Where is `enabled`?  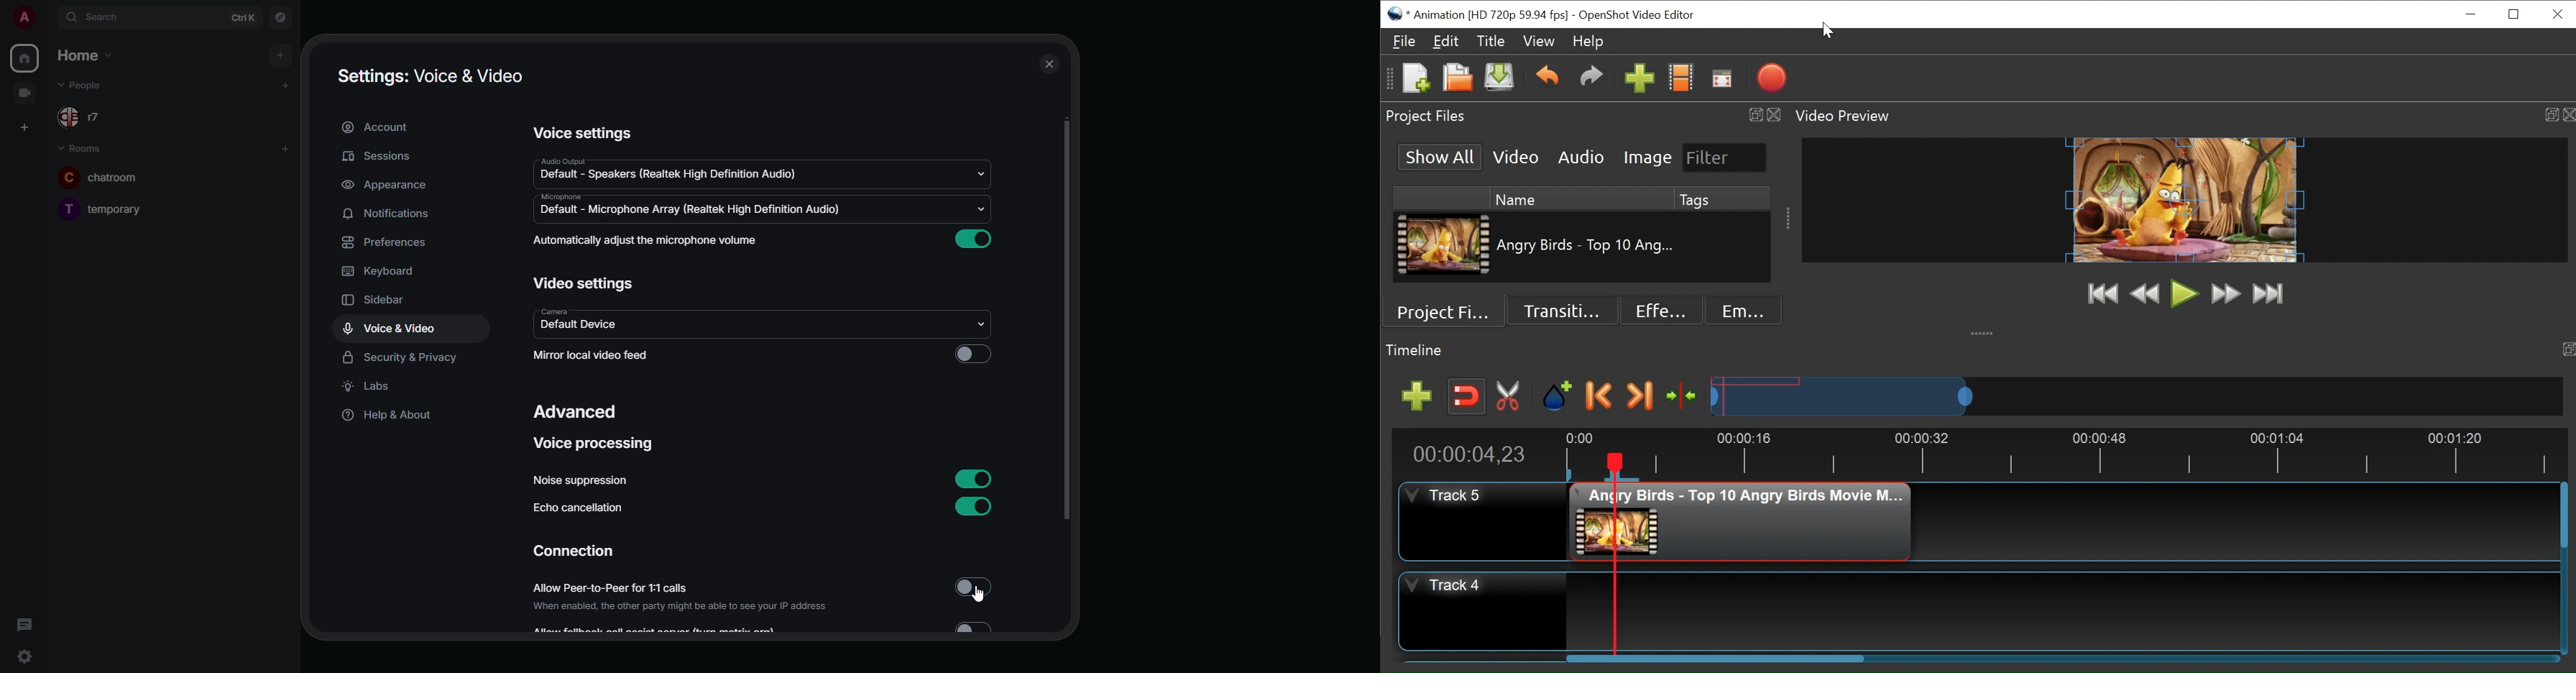 enabled is located at coordinates (976, 237).